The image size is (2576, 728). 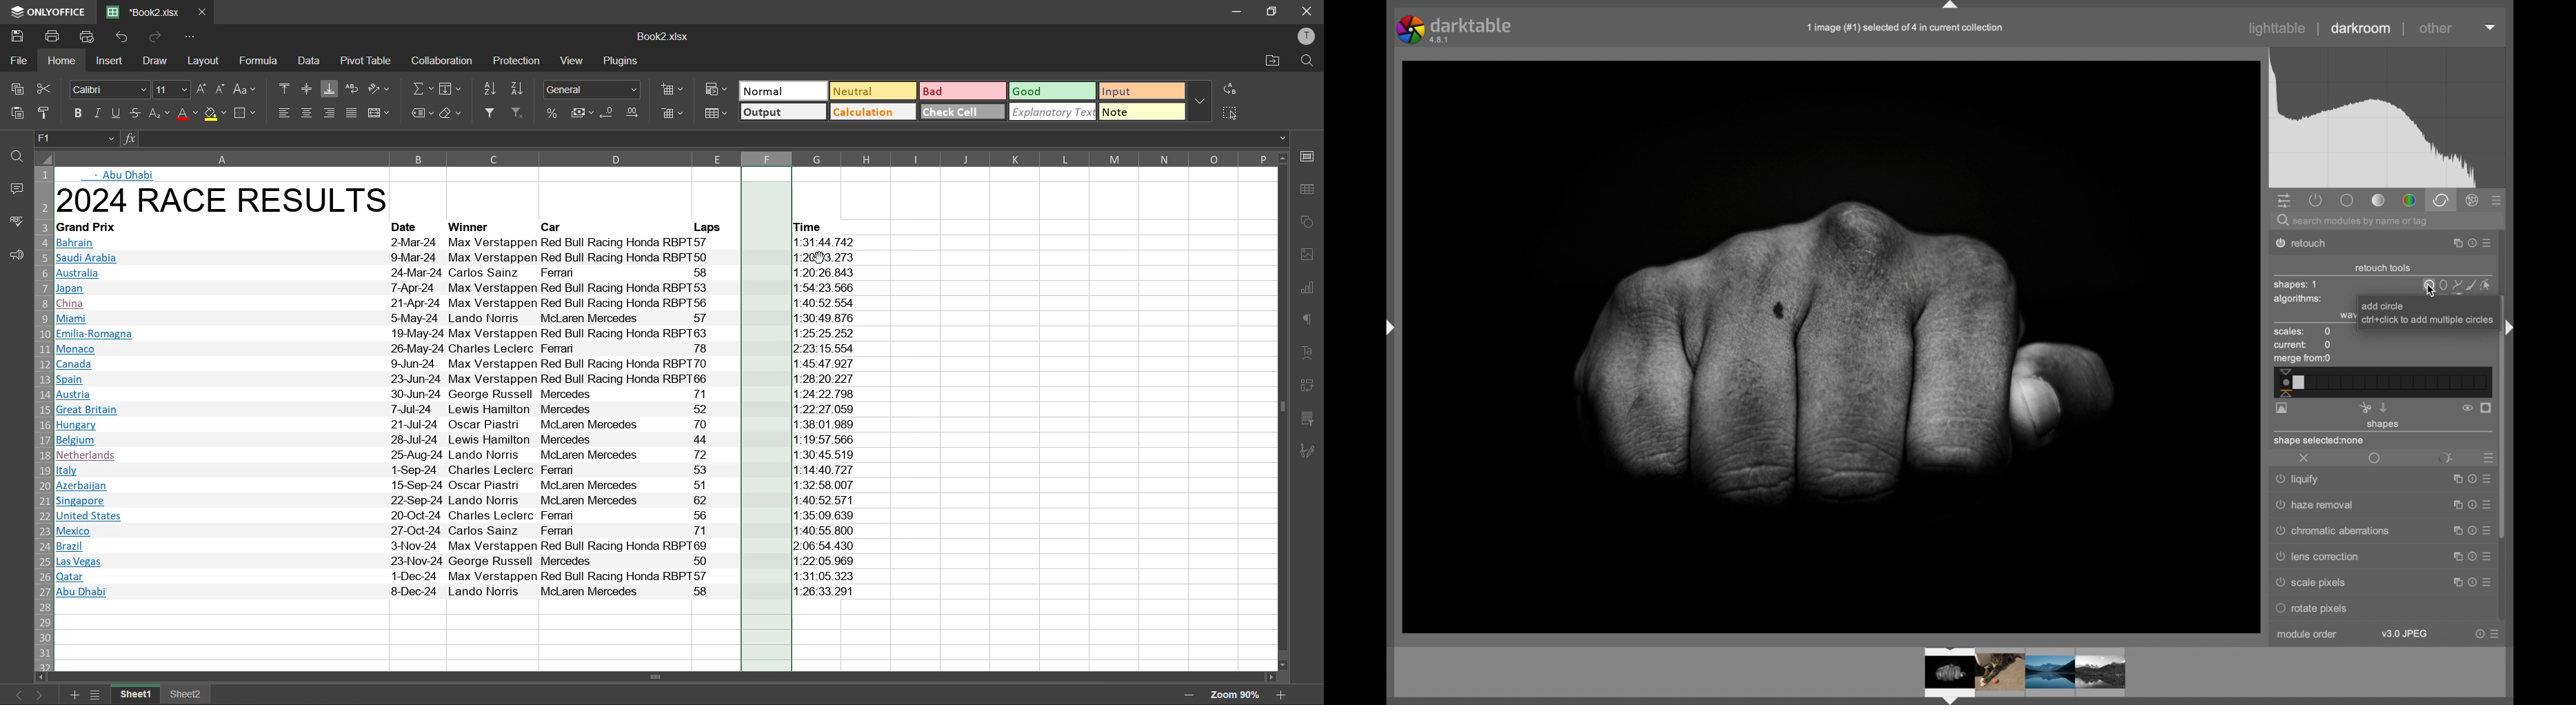 I want to click on cell address, so click(x=74, y=137).